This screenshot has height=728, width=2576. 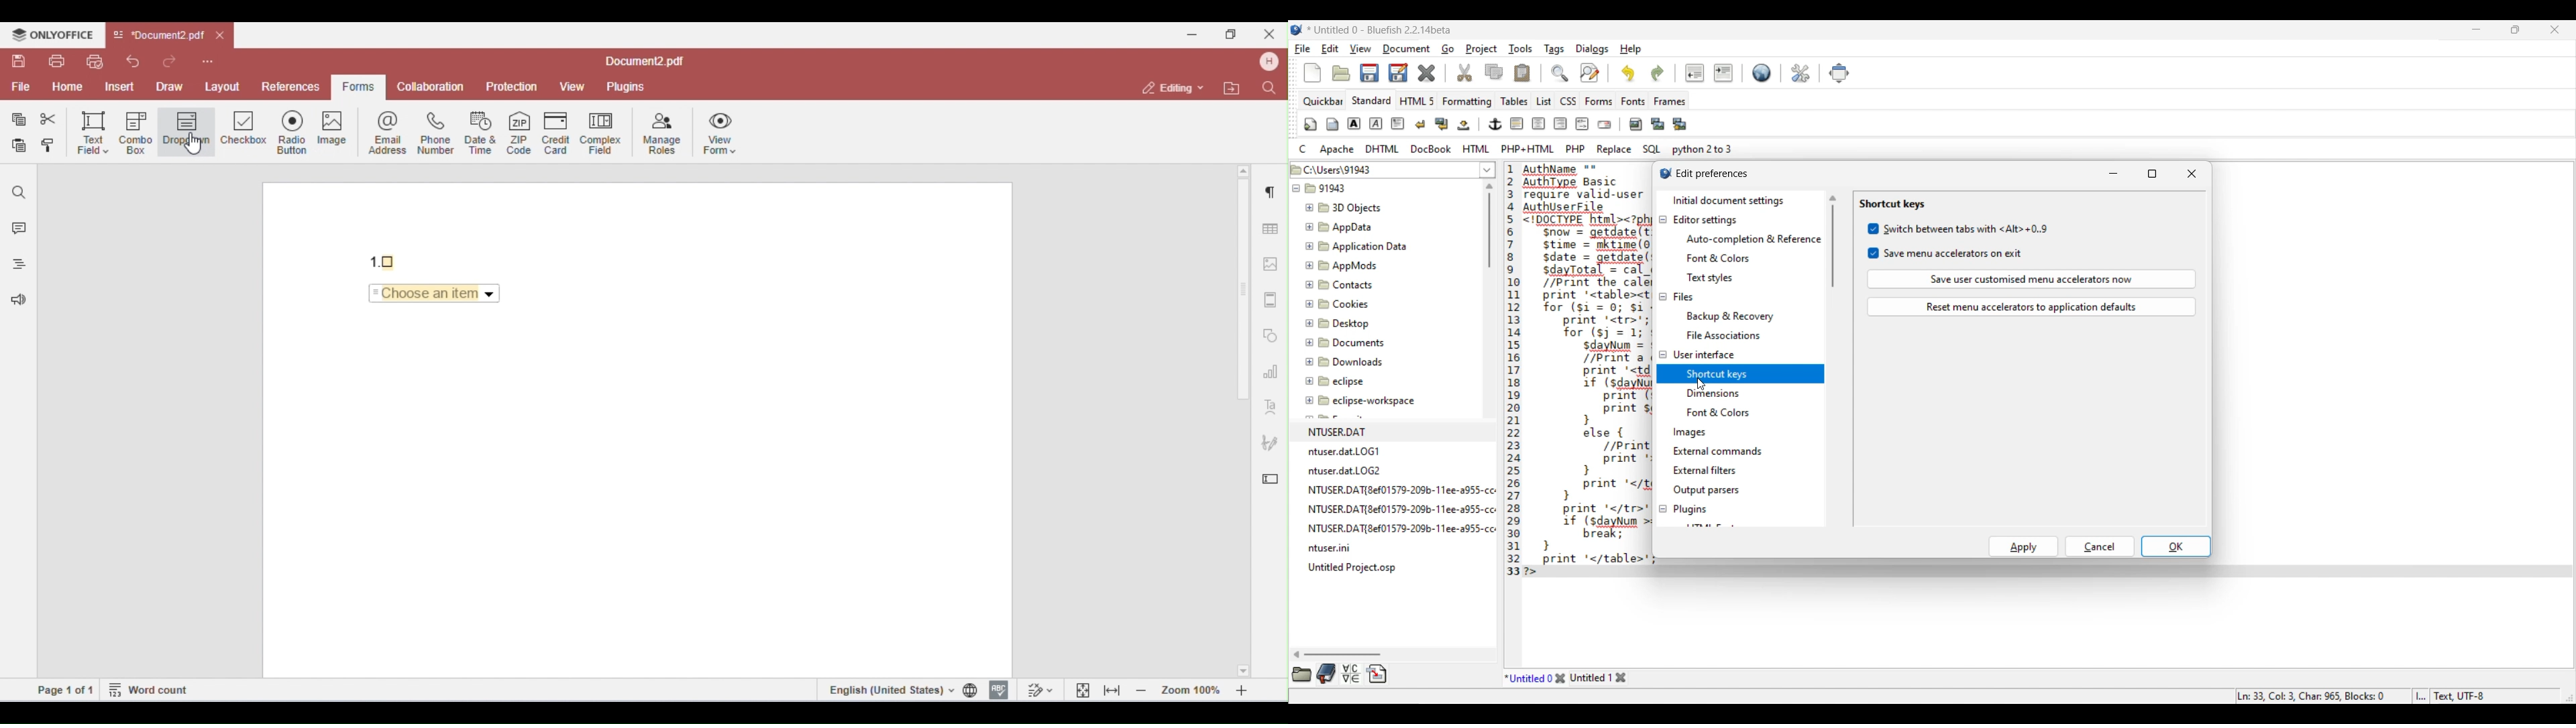 I want to click on Untitled Project.osp, so click(x=1355, y=568).